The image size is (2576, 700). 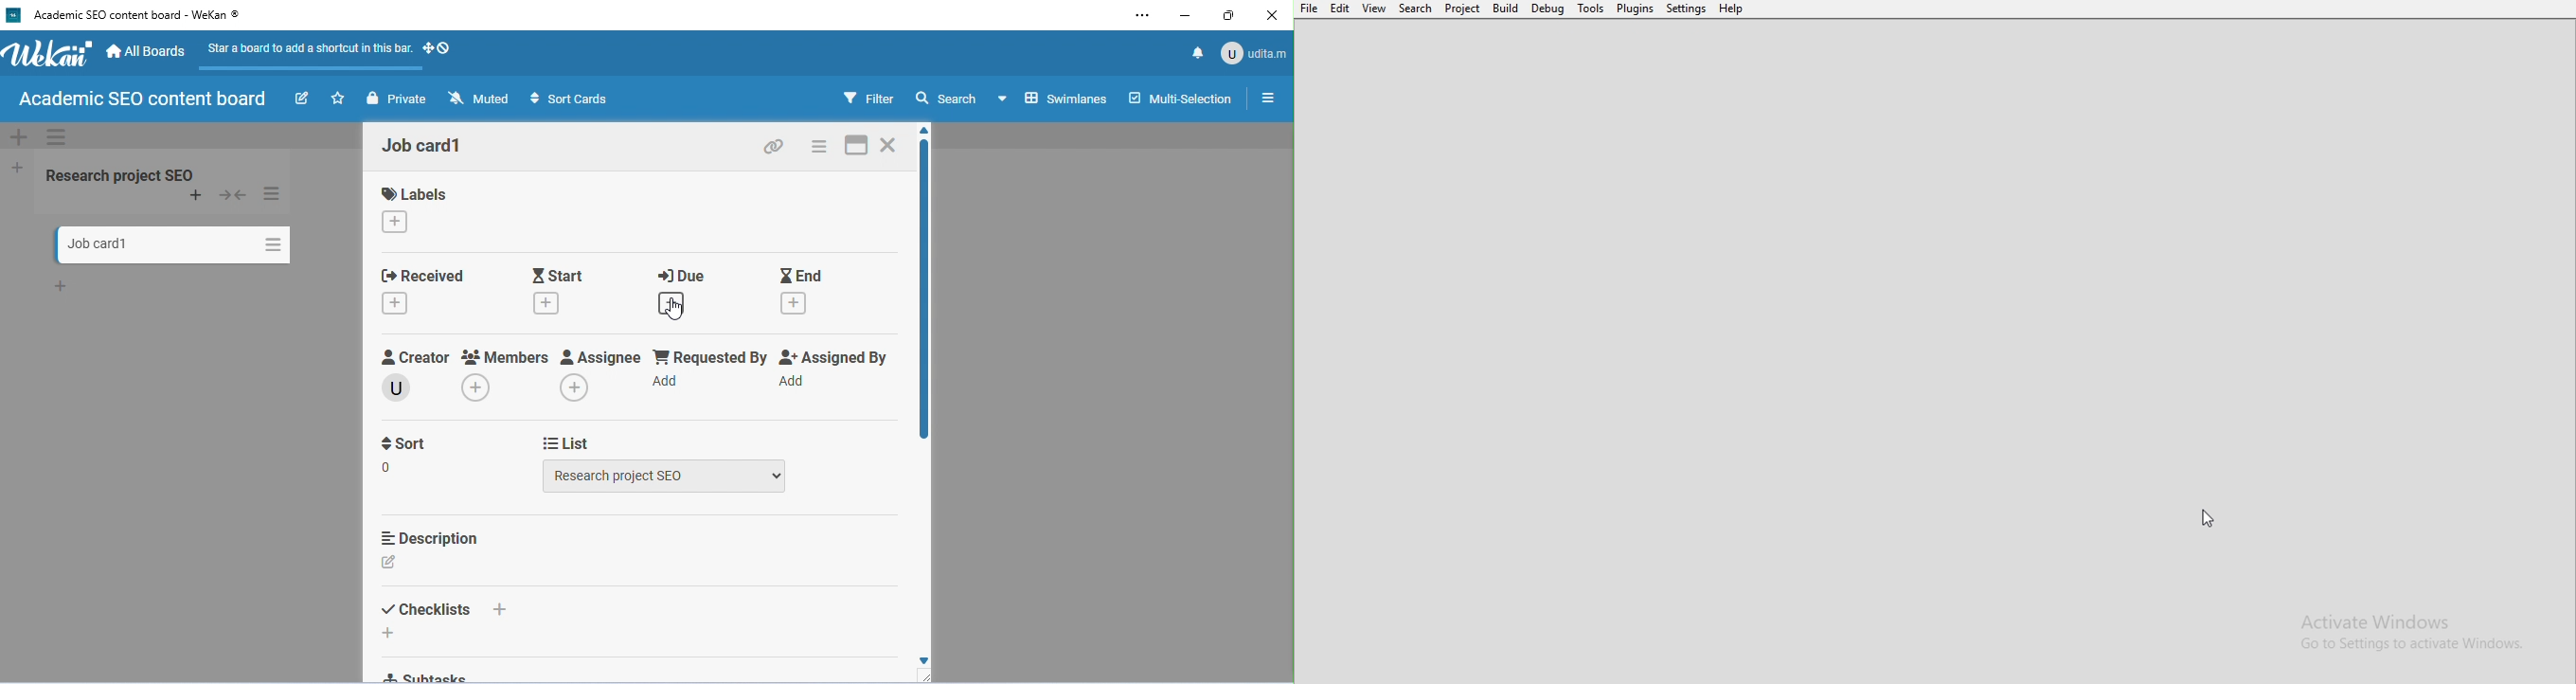 I want to click on collapse, so click(x=232, y=196).